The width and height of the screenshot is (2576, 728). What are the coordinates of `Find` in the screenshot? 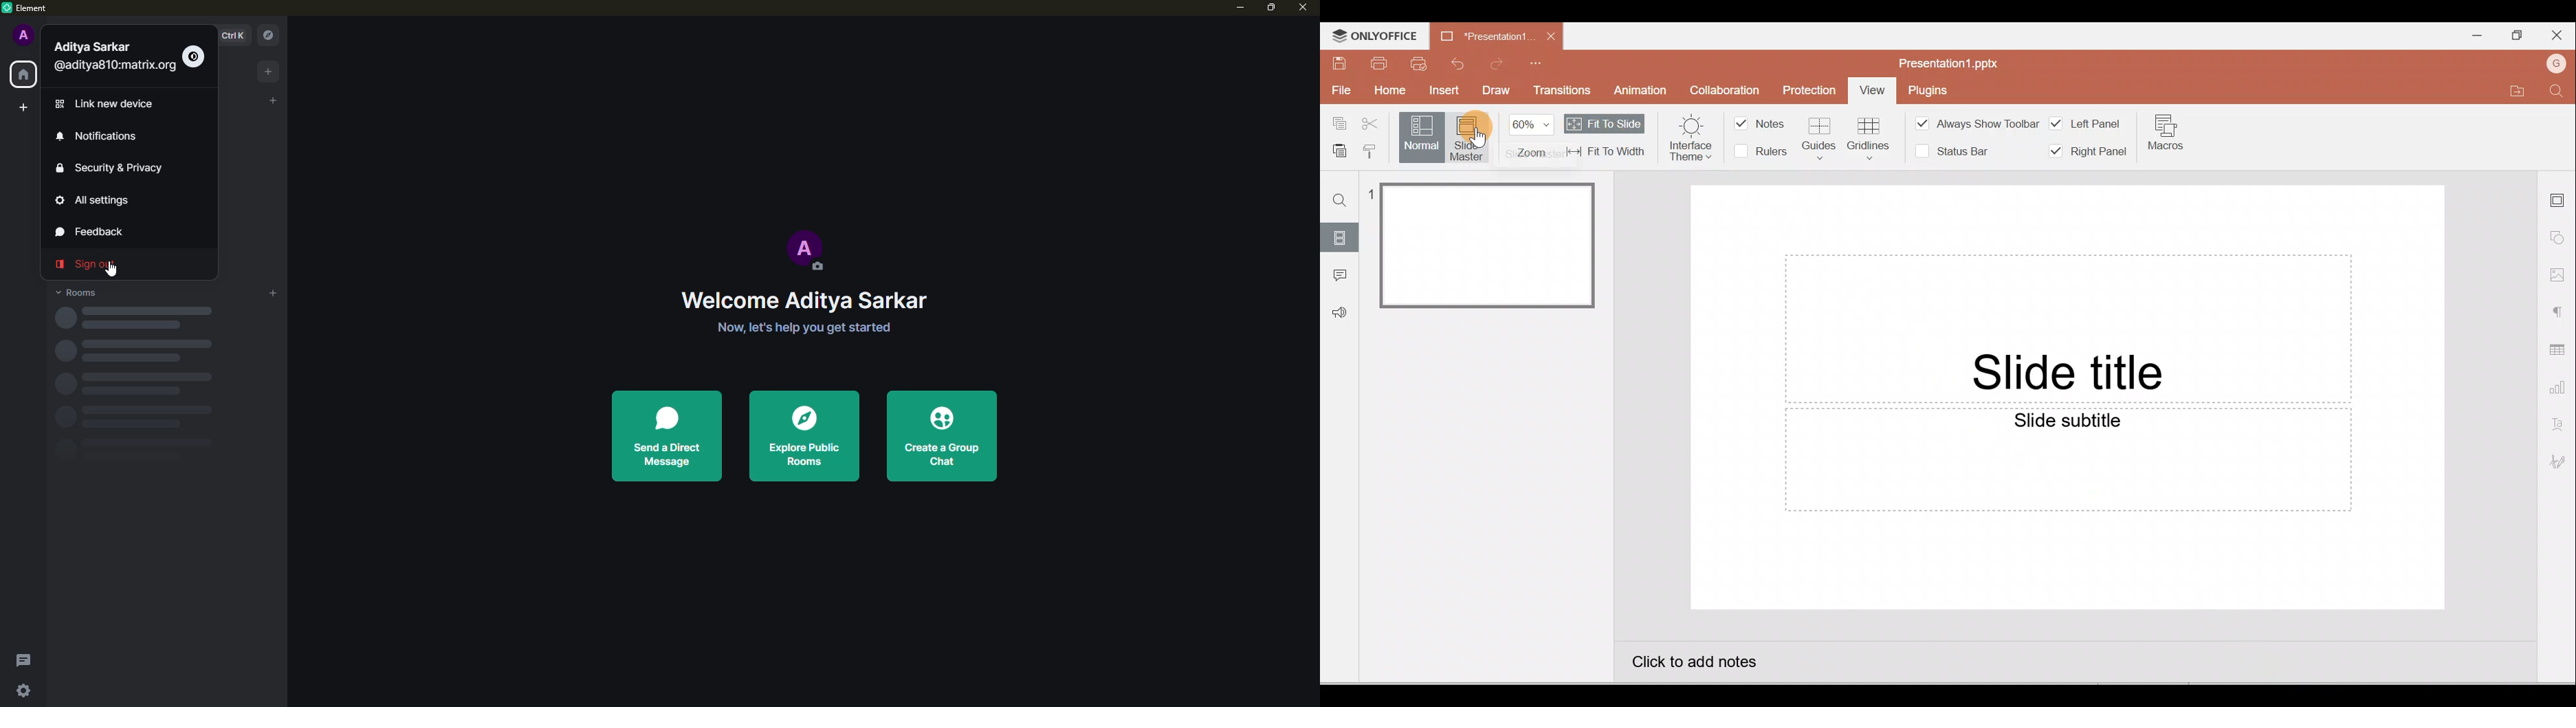 It's located at (2558, 93).